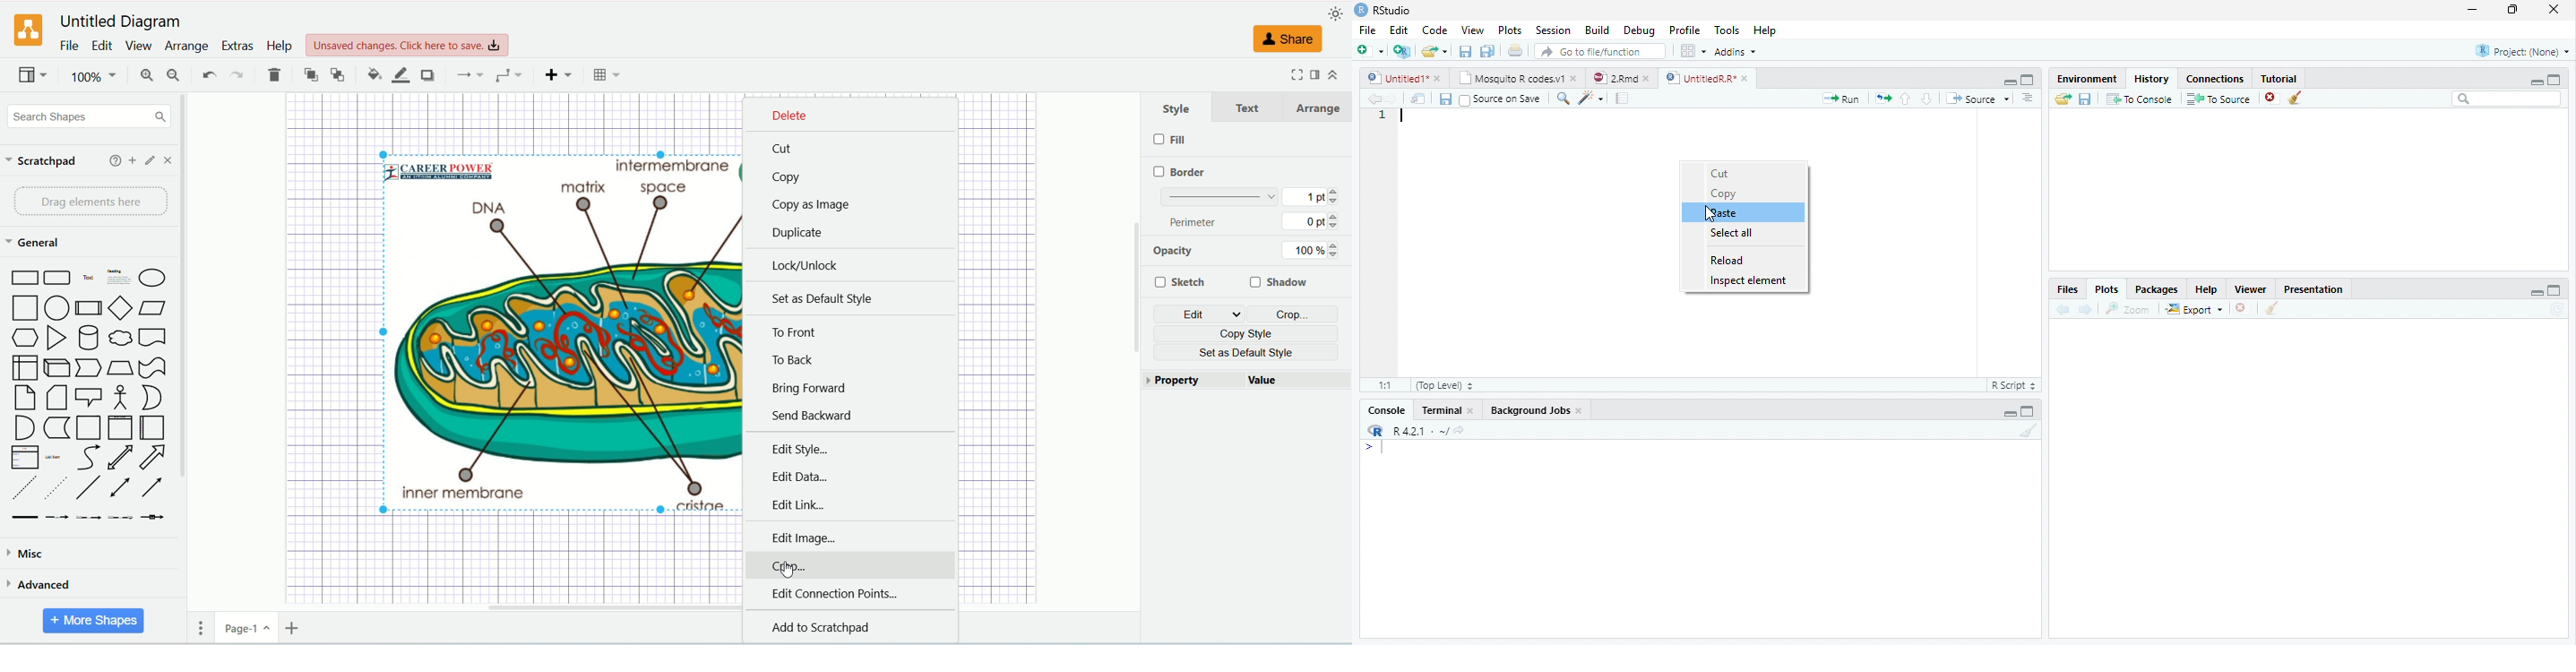 The image size is (2576, 672). I want to click on duplicate, so click(800, 232).